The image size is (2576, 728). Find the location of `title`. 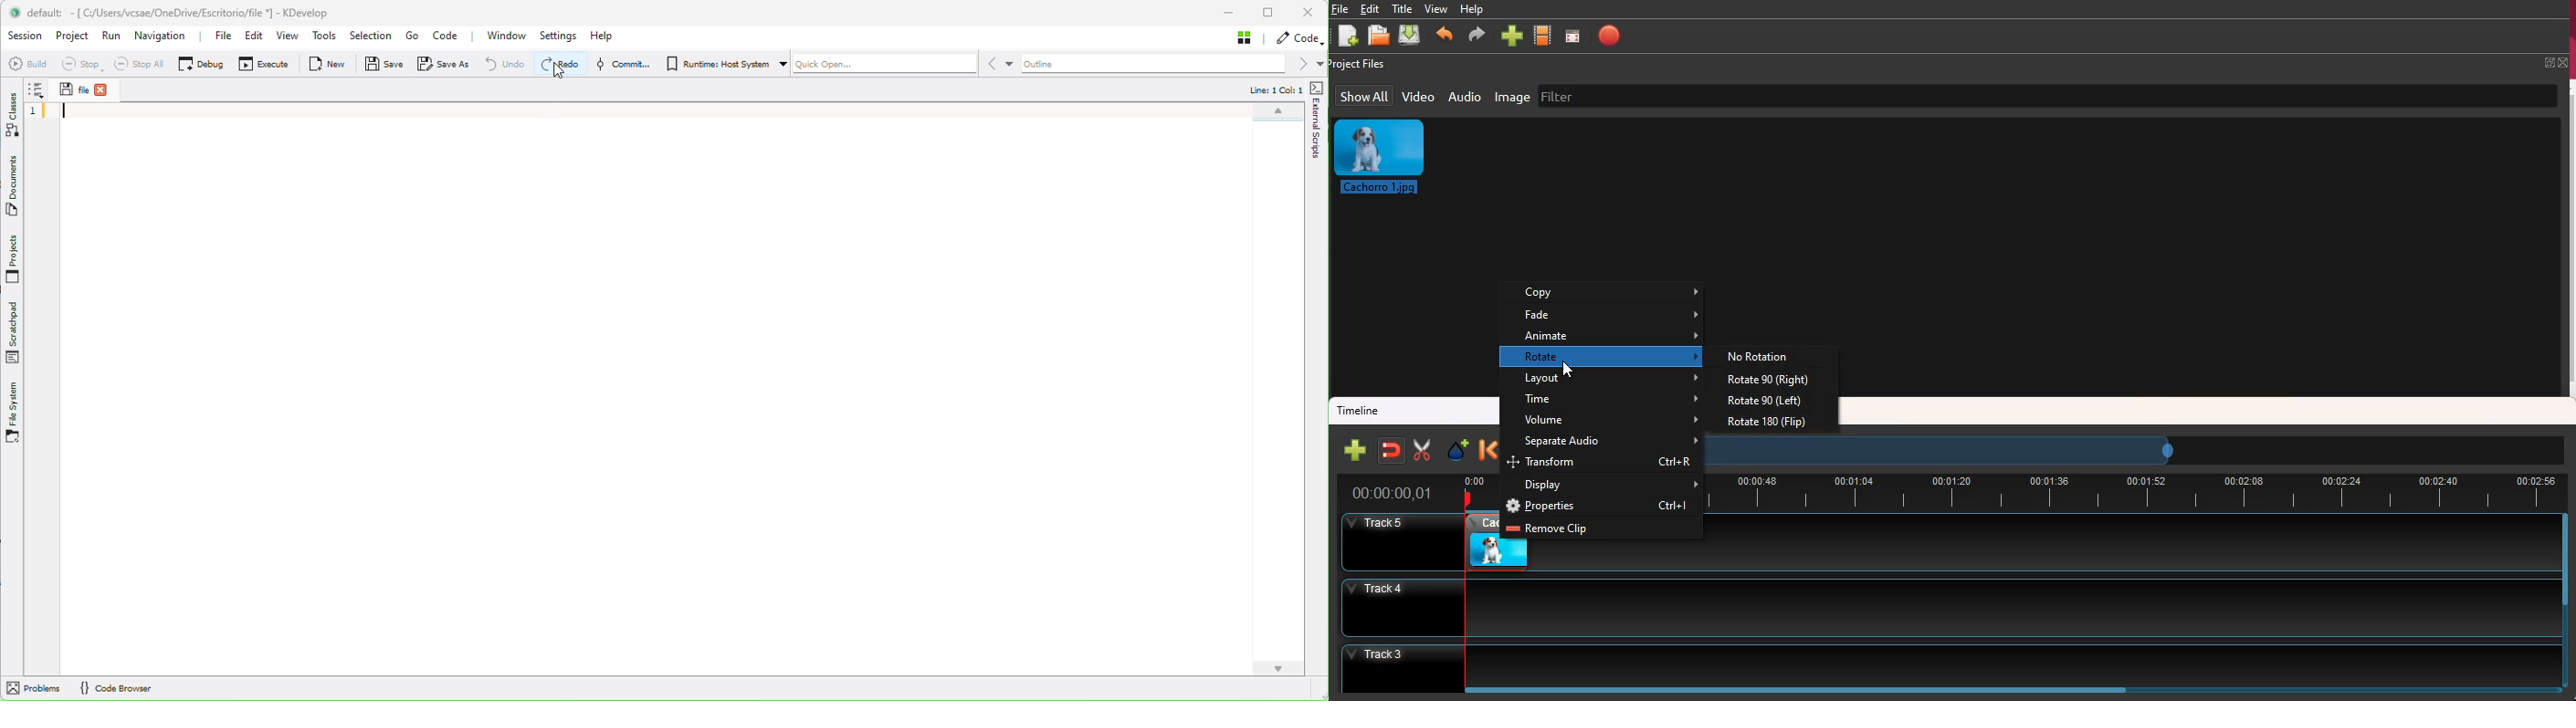

title is located at coordinates (1403, 8).